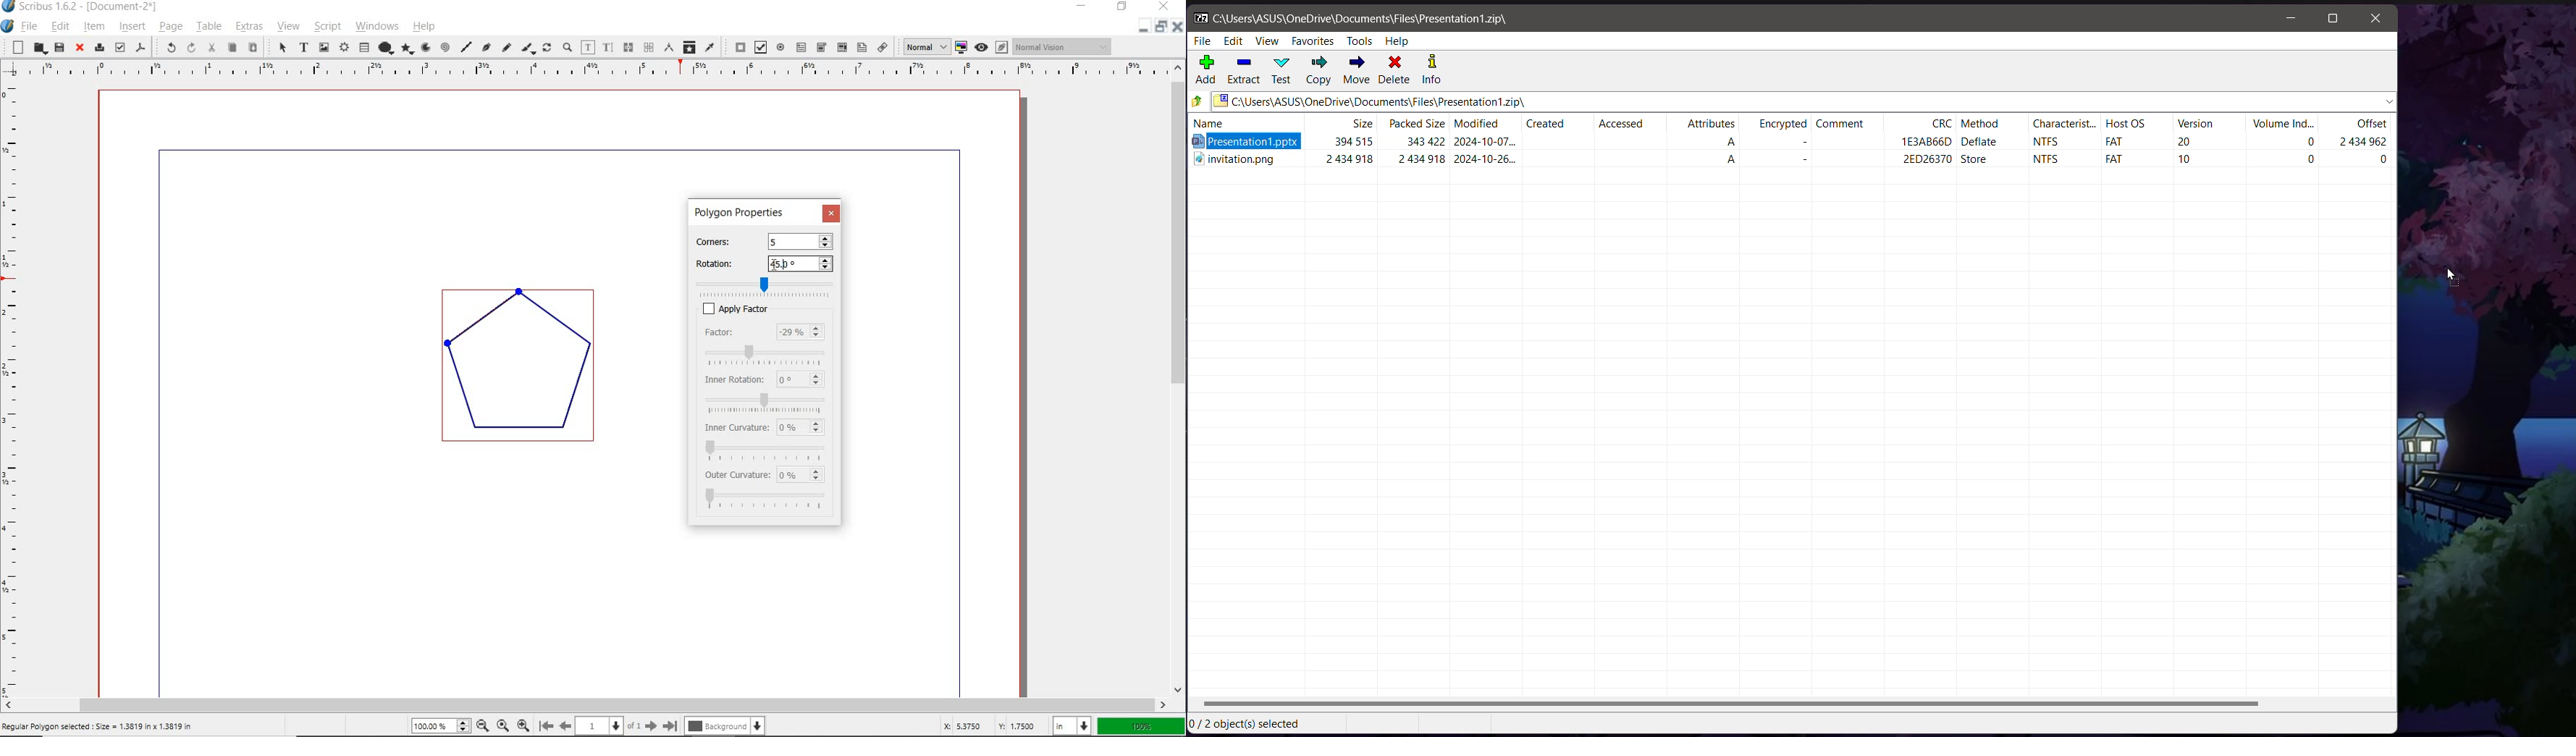 The width and height of the screenshot is (2576, 756). What do you see at coordinates (1206, 70) in the screenshot?
I see `Add` at bounding box center [1206, 70].